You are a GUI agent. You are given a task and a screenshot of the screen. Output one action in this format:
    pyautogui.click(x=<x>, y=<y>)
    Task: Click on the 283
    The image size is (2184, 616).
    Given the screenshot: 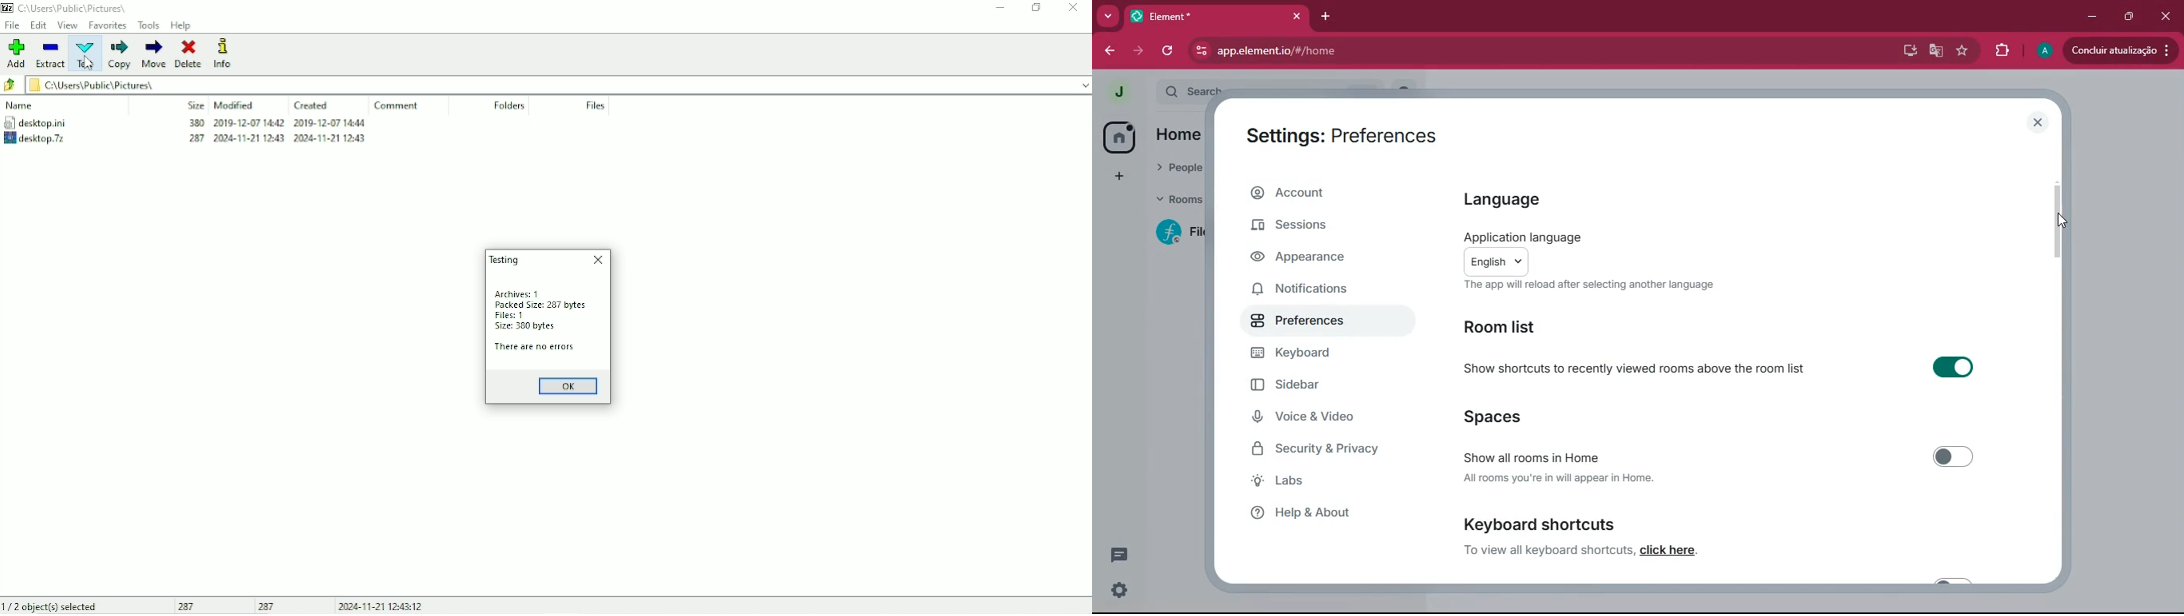 What is the action you would take?
    pyautogui.click(x=191, y=139)
    